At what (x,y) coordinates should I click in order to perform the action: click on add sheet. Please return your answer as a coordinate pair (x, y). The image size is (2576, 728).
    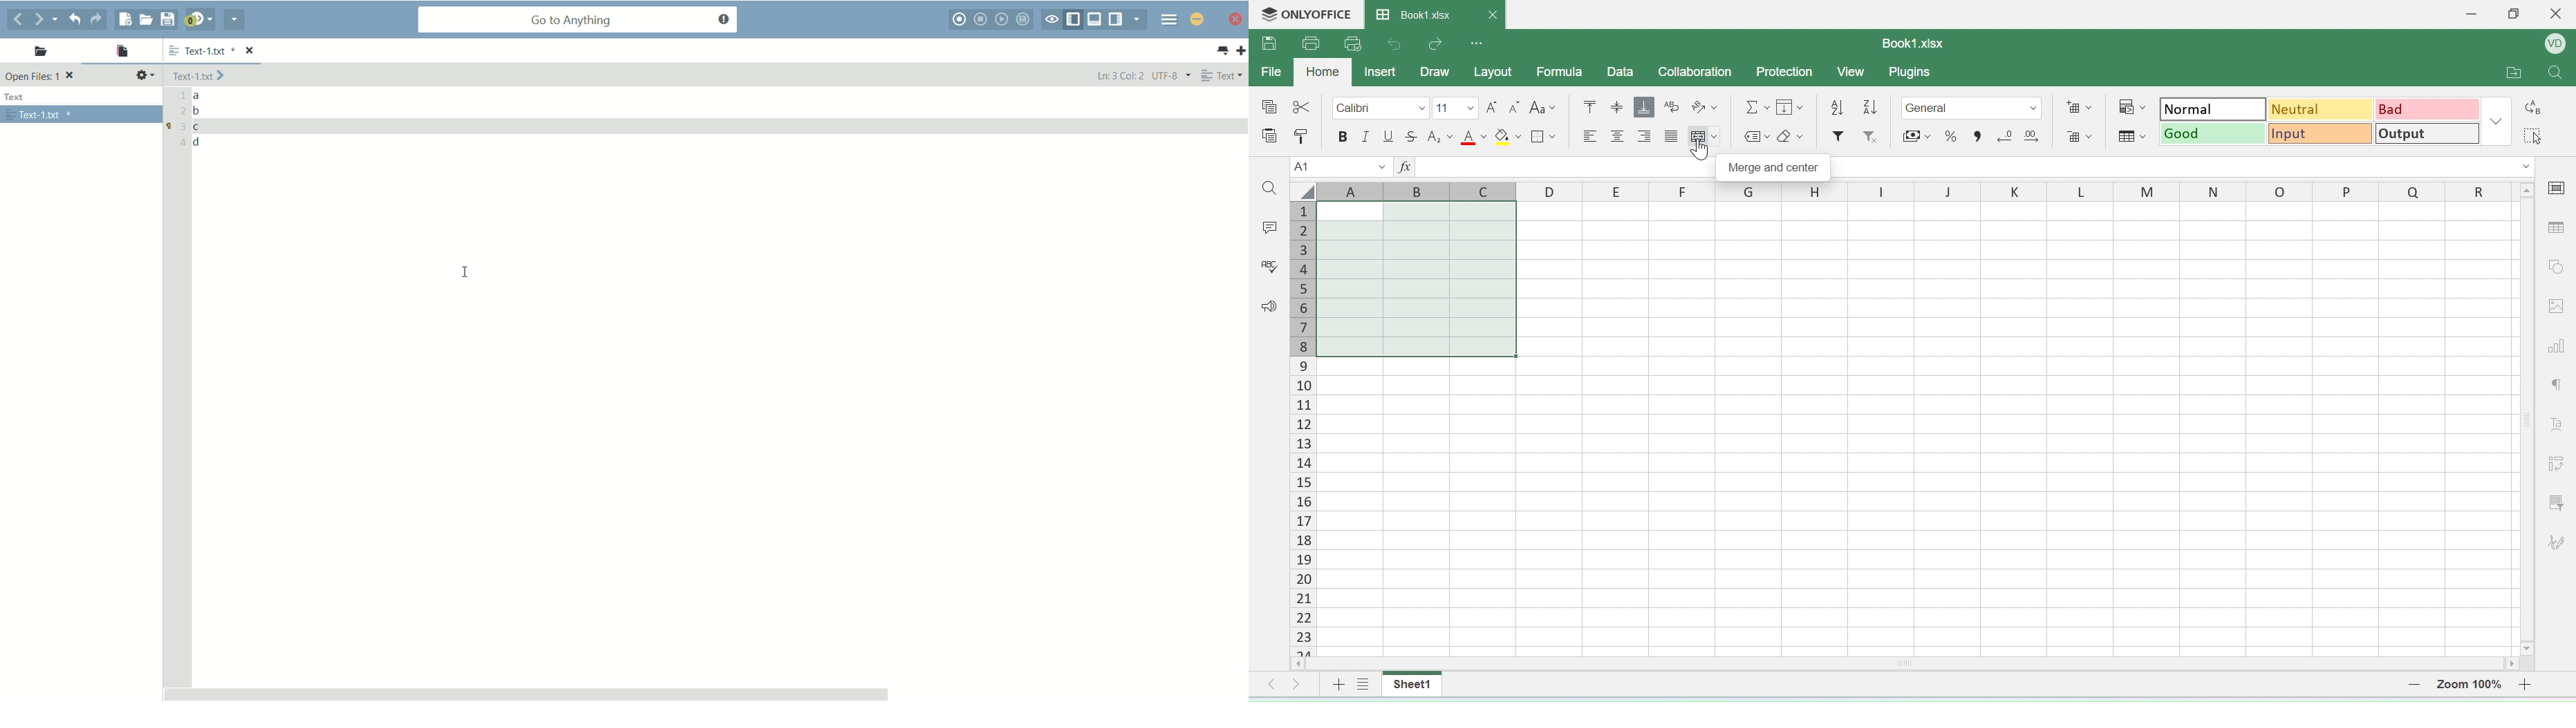
    Looking at the image, I should click on (1337, 687).